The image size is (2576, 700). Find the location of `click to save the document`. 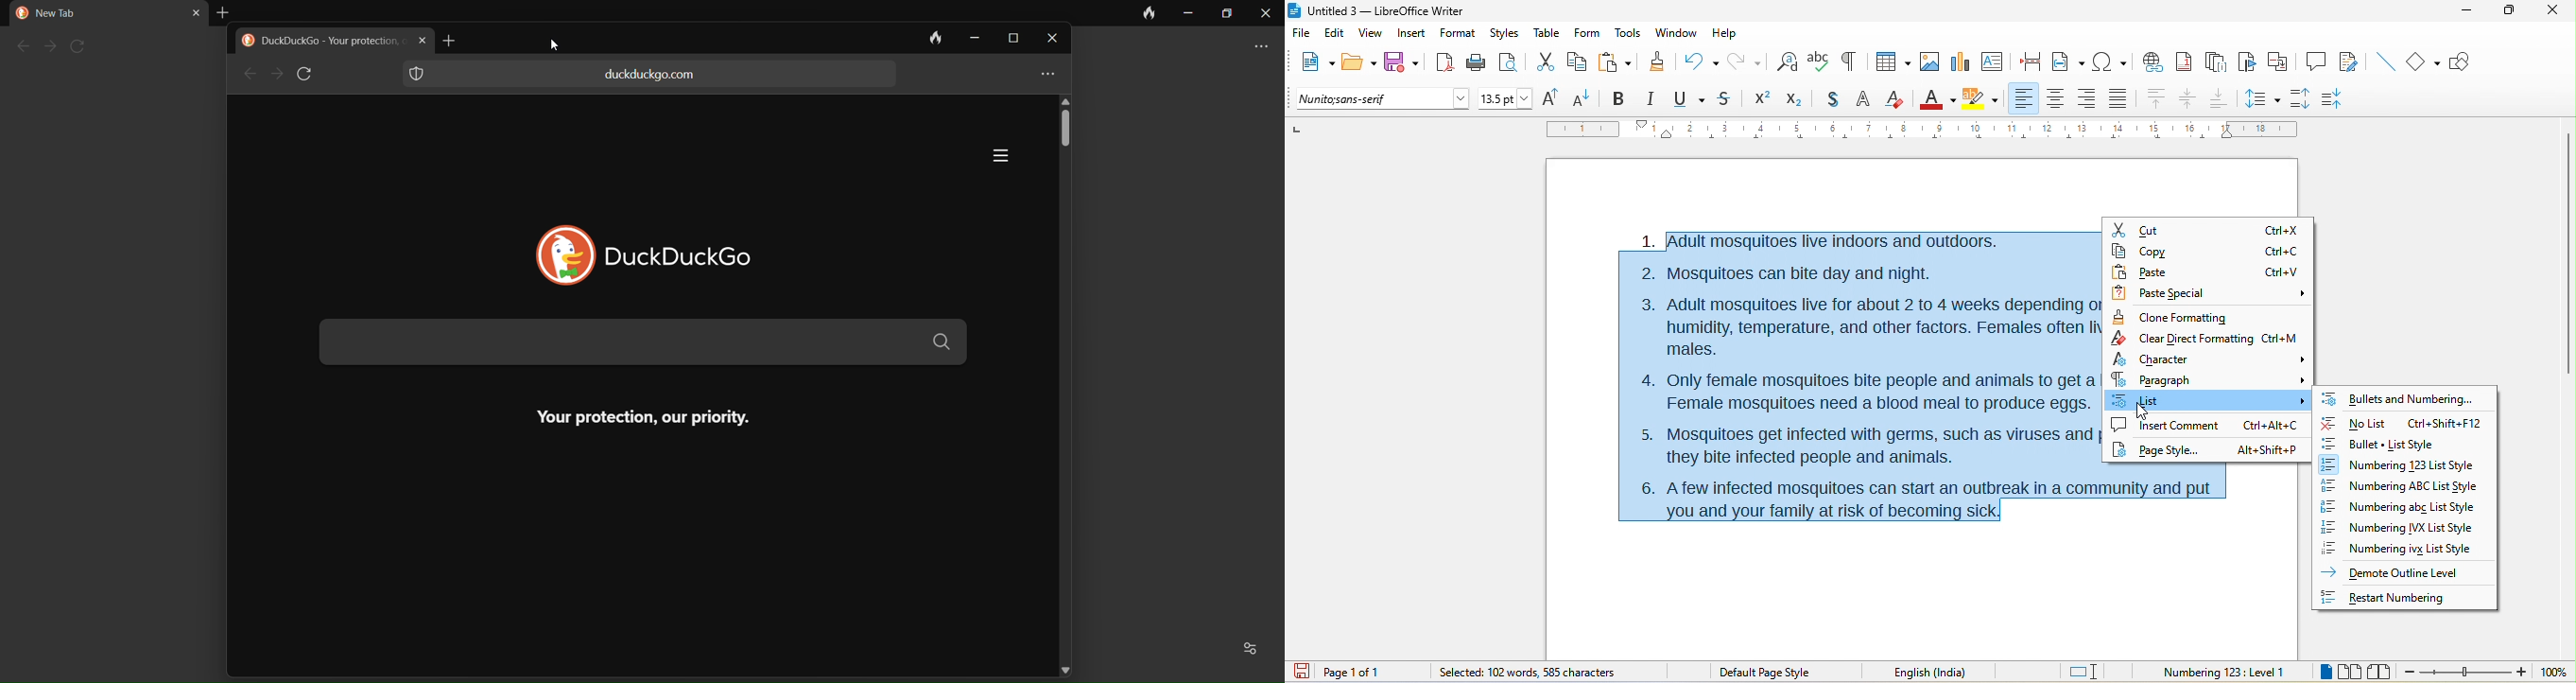

click to save the document is located at coordinates (1306, 673).